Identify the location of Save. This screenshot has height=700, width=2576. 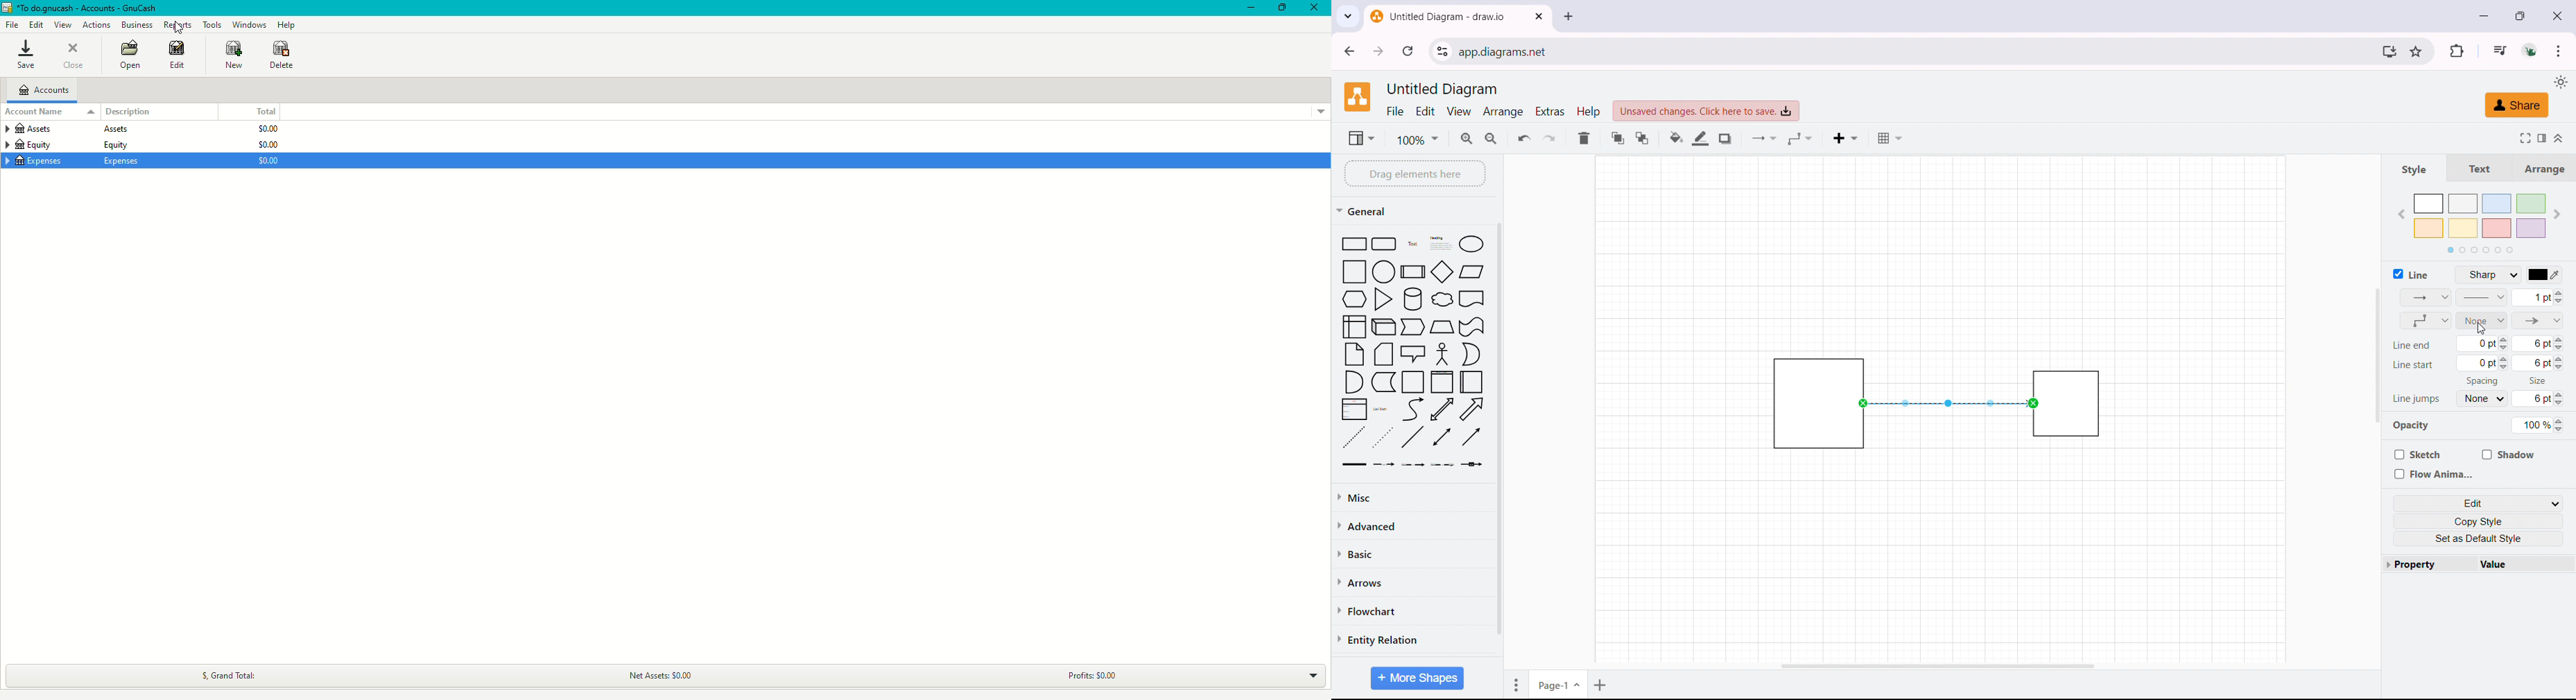
(23, 55).